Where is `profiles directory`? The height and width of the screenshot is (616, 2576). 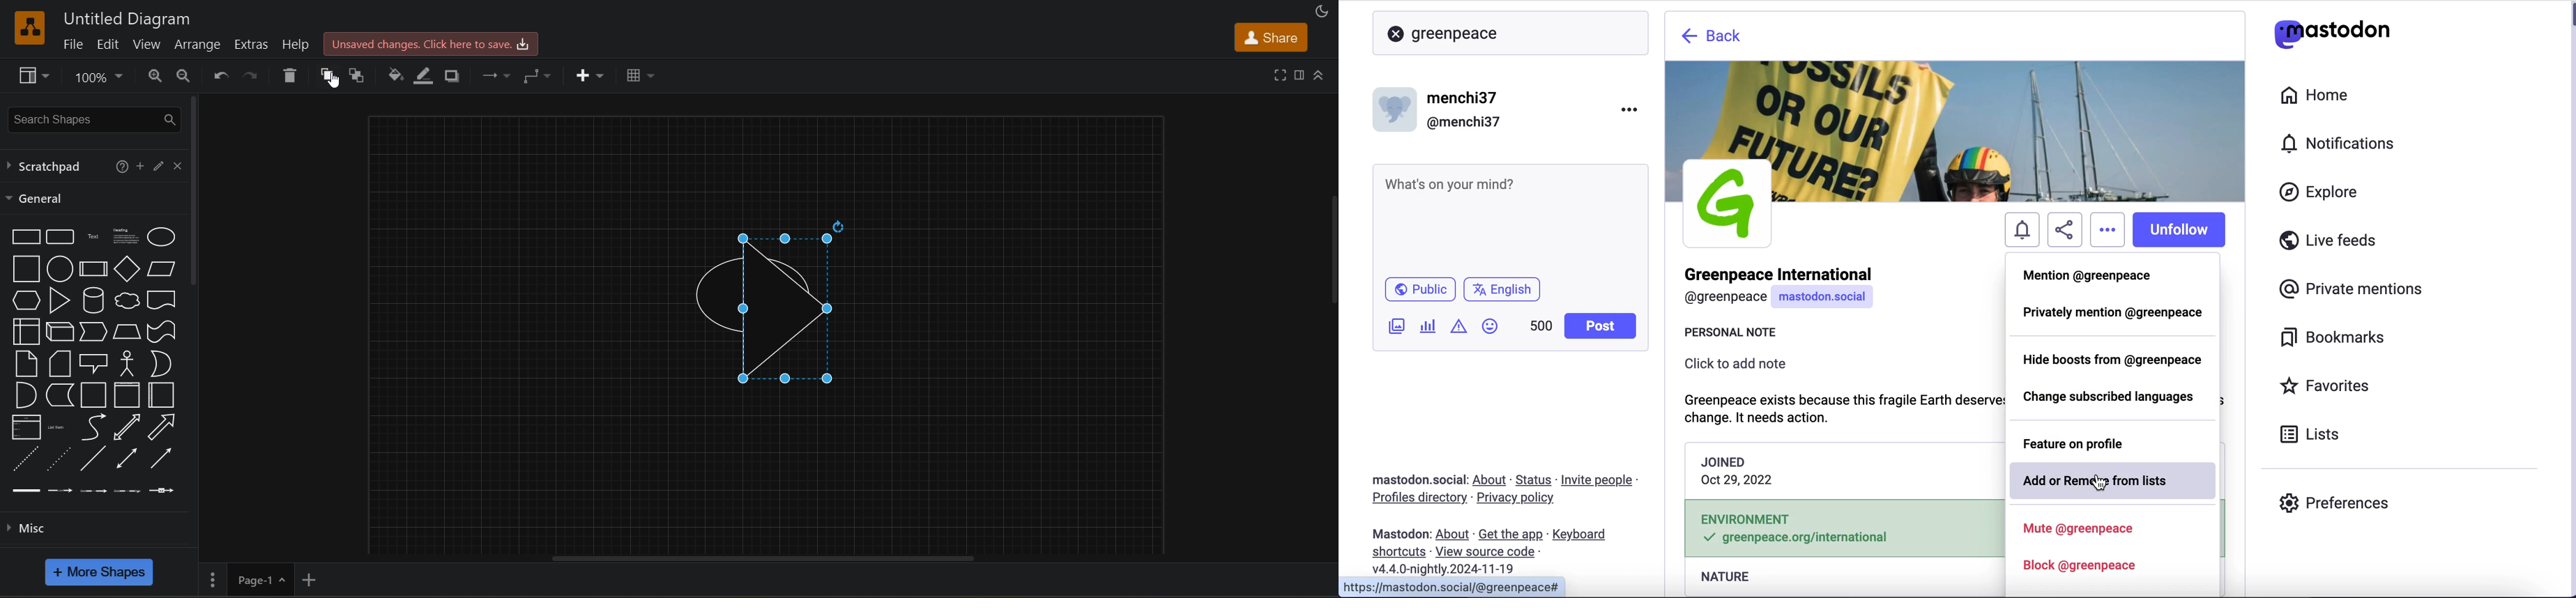
profiles directory is located at coordinates (1414, 499).